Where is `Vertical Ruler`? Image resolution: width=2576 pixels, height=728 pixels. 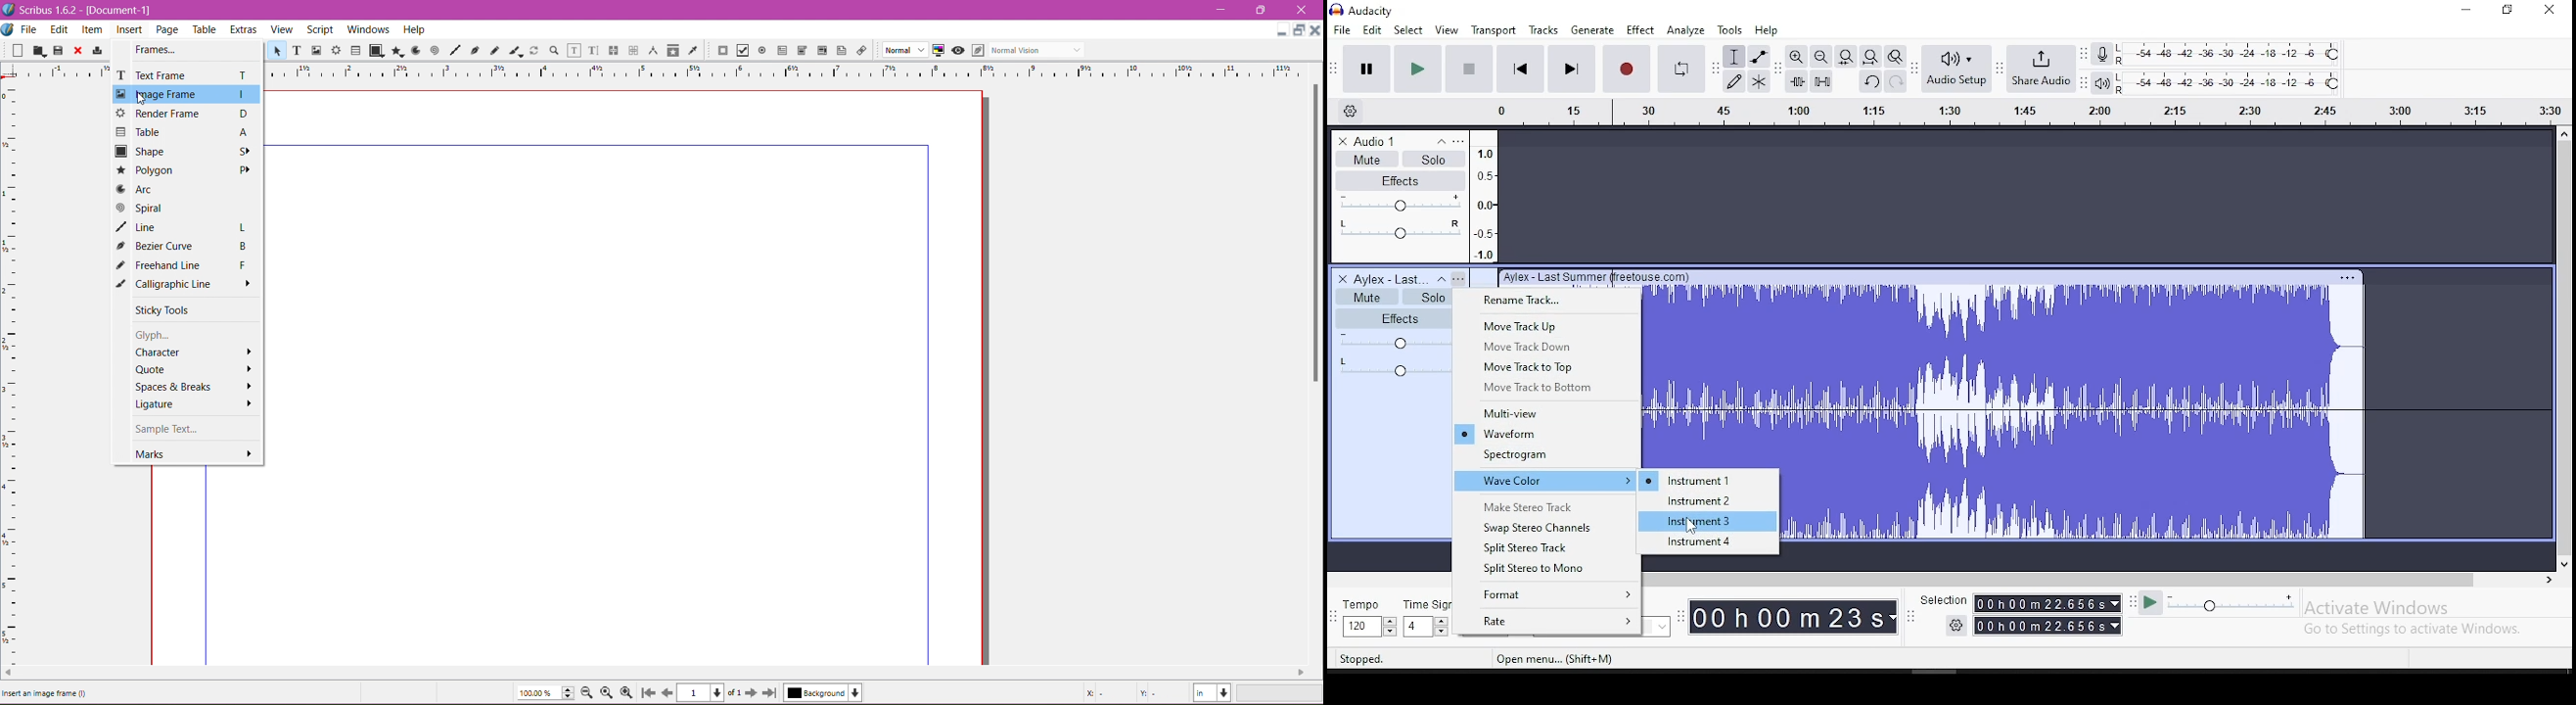
Vertical Ruler is located at coordinates (11, 370).